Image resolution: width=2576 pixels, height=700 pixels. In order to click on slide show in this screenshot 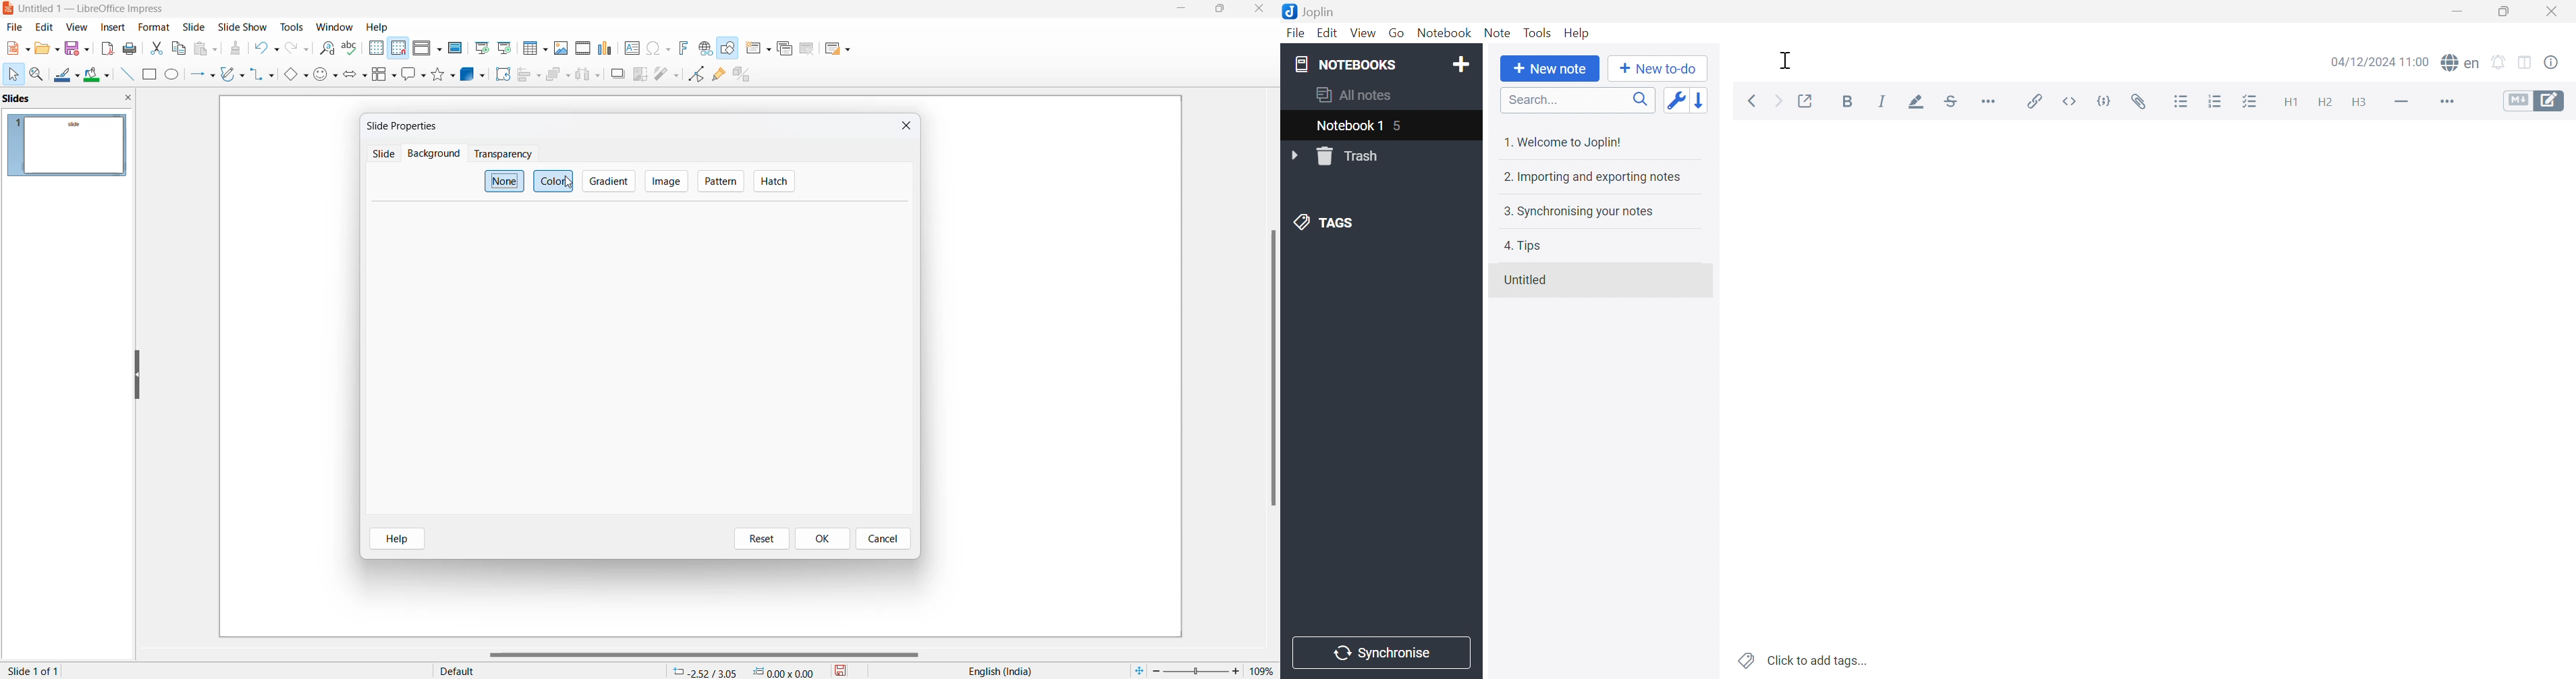, I will do `click(243, 28)`.